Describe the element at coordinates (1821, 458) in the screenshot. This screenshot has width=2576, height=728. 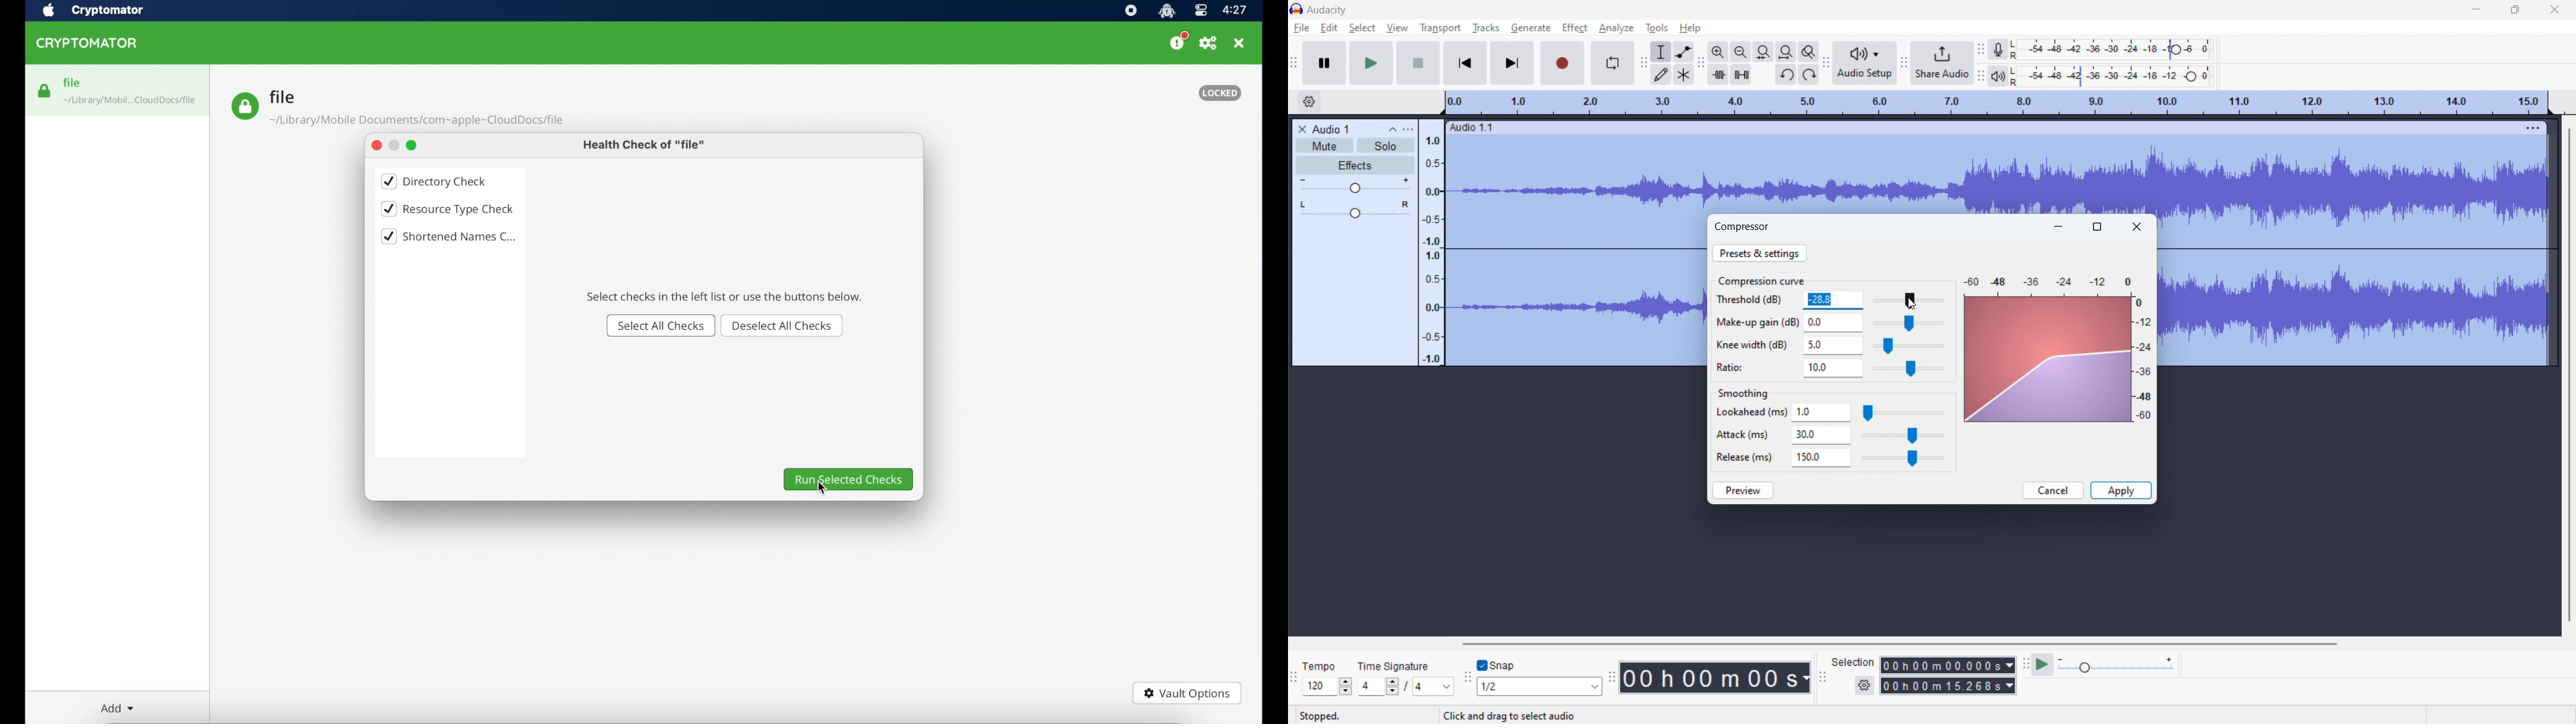
I see `150.0` at that location.